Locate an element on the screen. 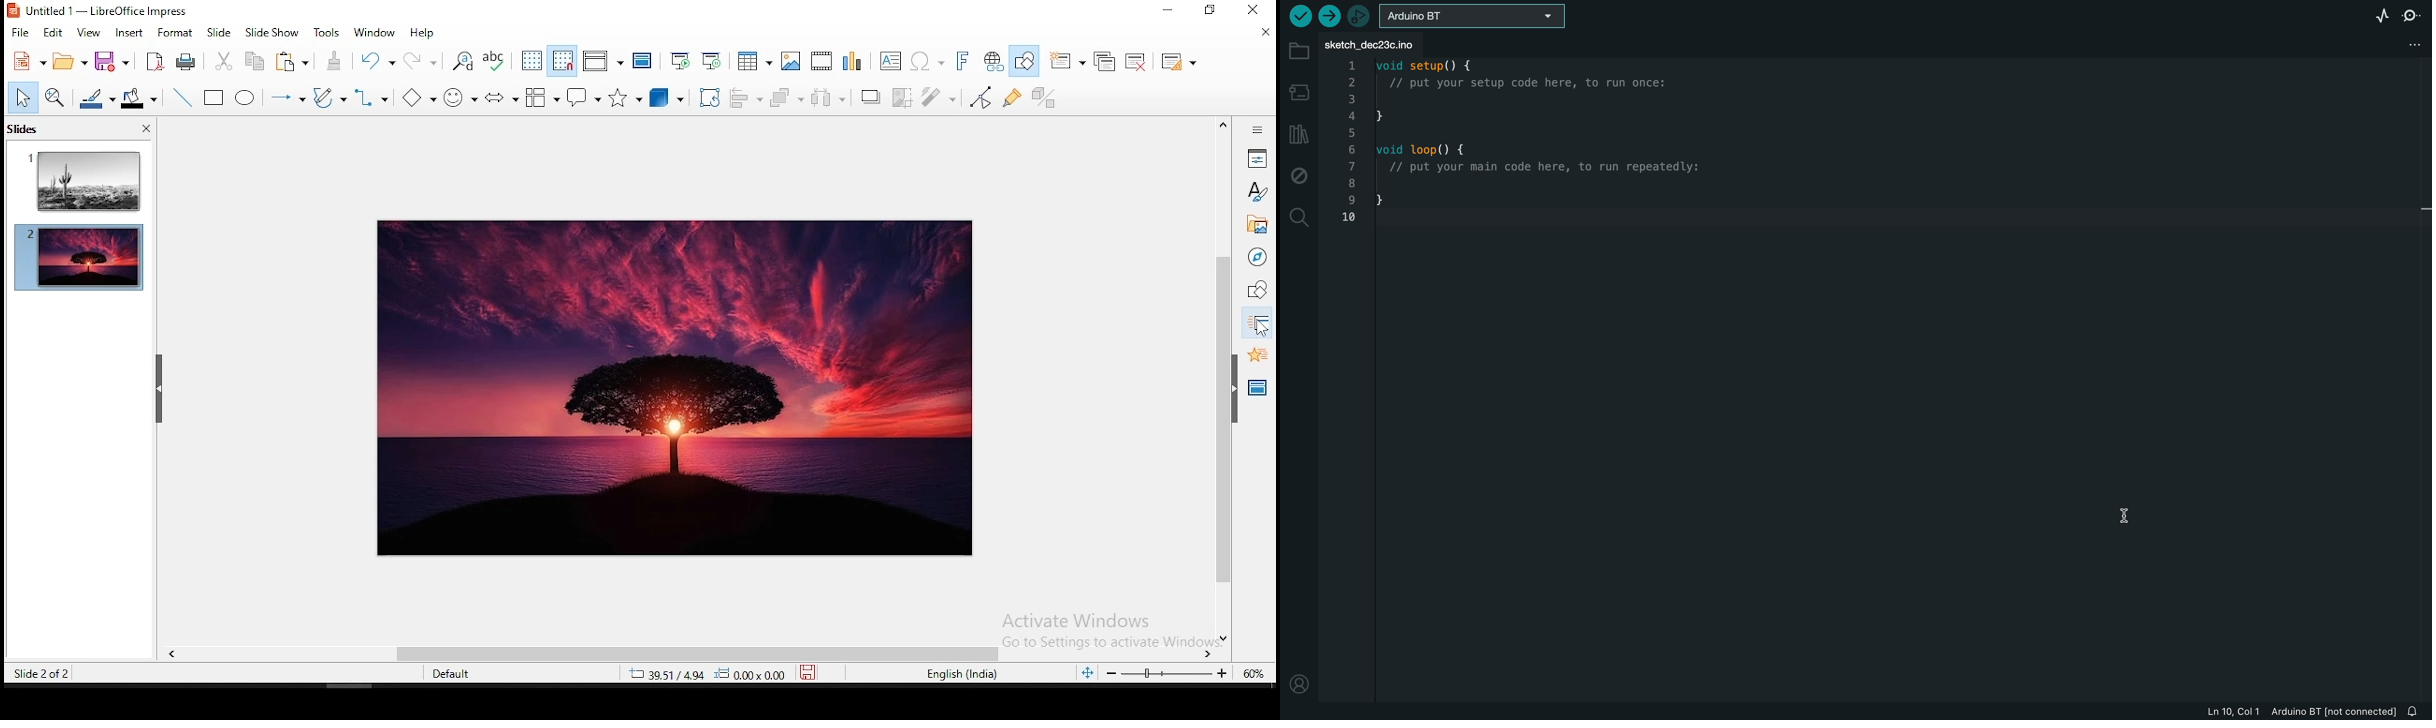  callout shapes is located at coordinates (583, 96).